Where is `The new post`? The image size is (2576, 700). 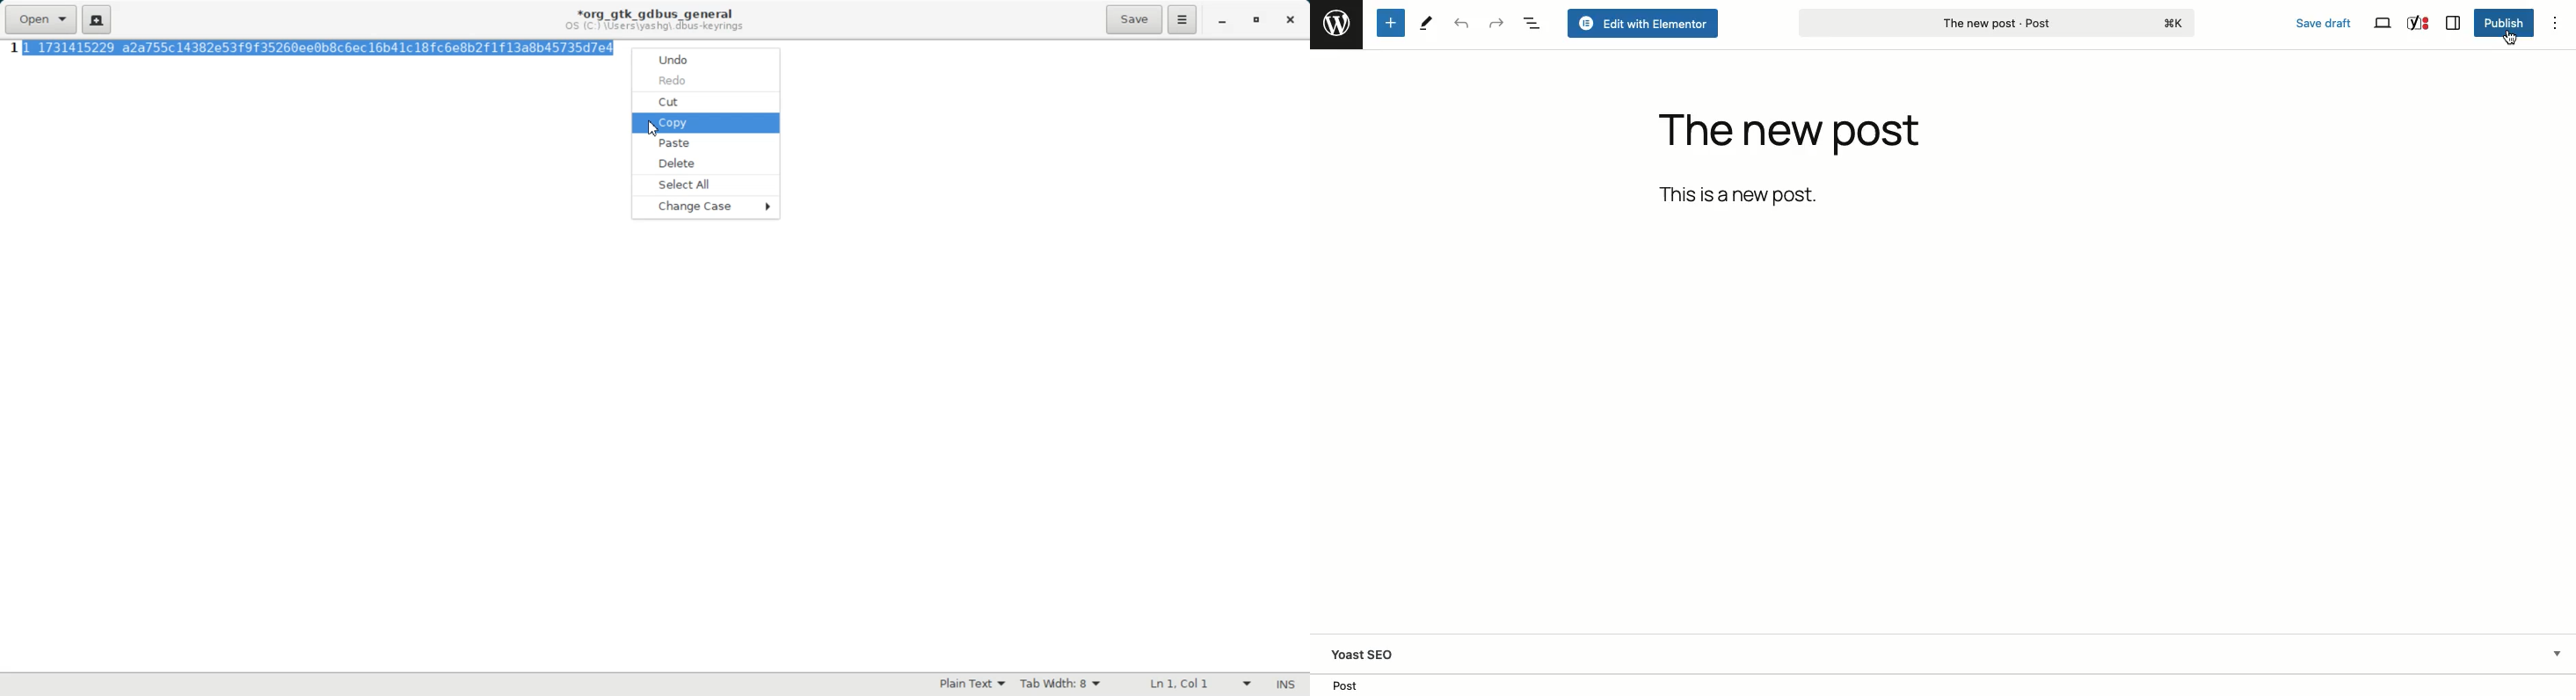 The new post is located at coordinates (1790, 135).